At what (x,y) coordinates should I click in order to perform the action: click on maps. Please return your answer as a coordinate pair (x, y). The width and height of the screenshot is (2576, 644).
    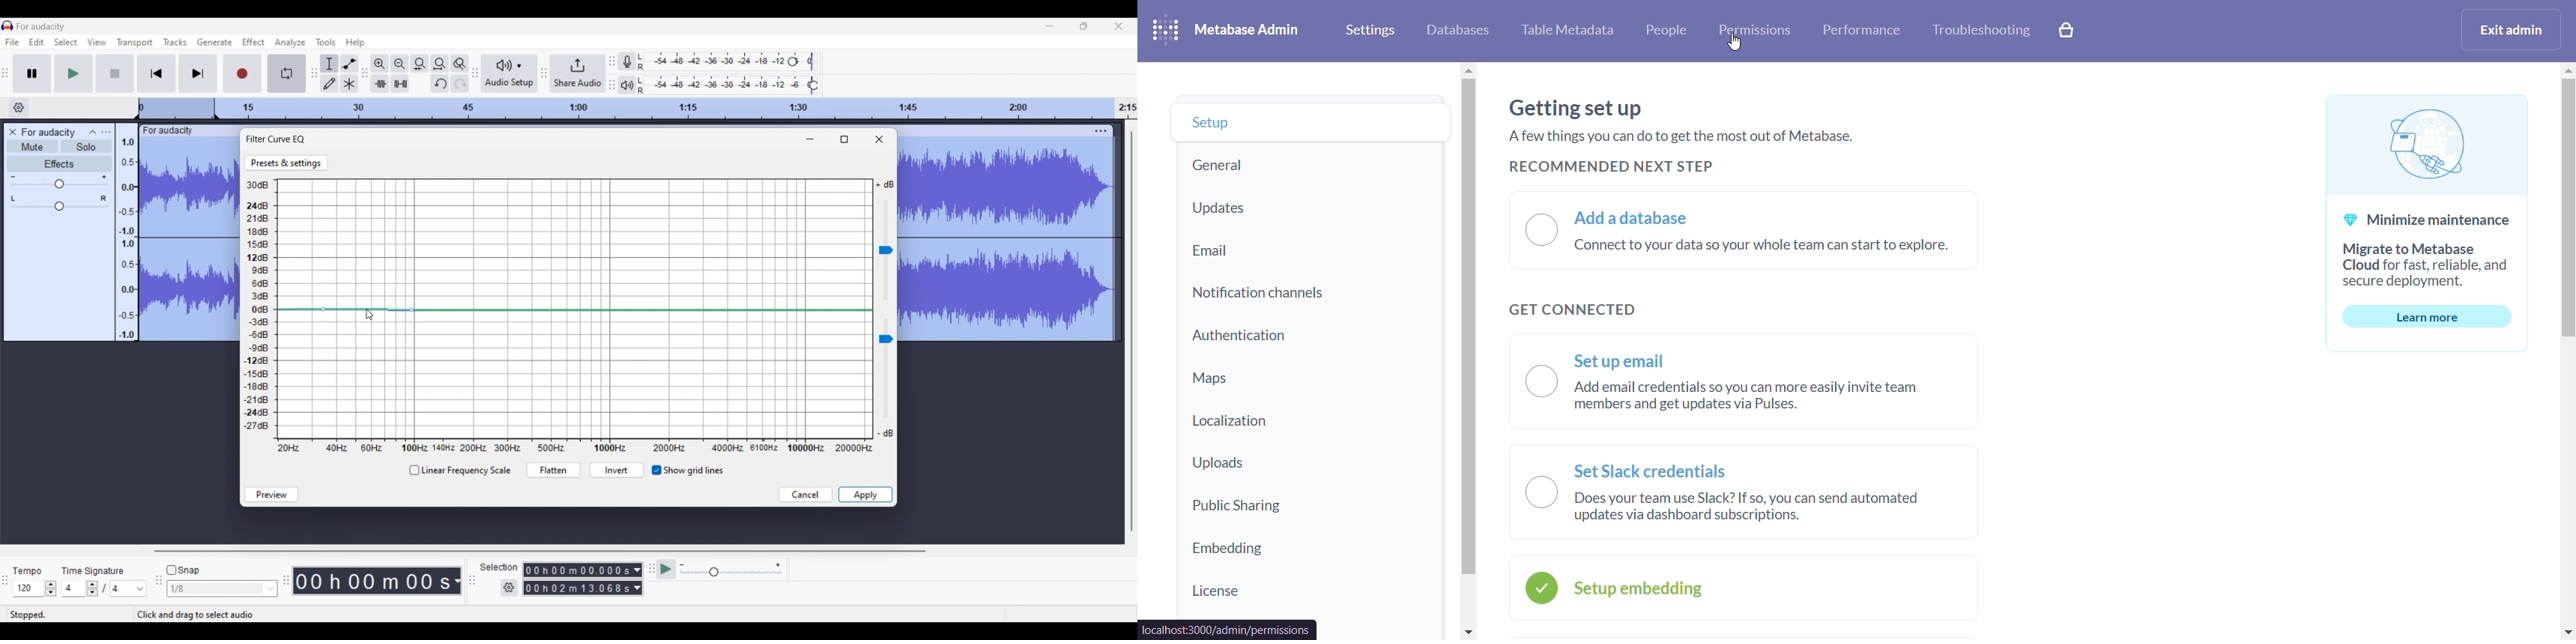
    Looking at the image, I should click on (1309, 379).